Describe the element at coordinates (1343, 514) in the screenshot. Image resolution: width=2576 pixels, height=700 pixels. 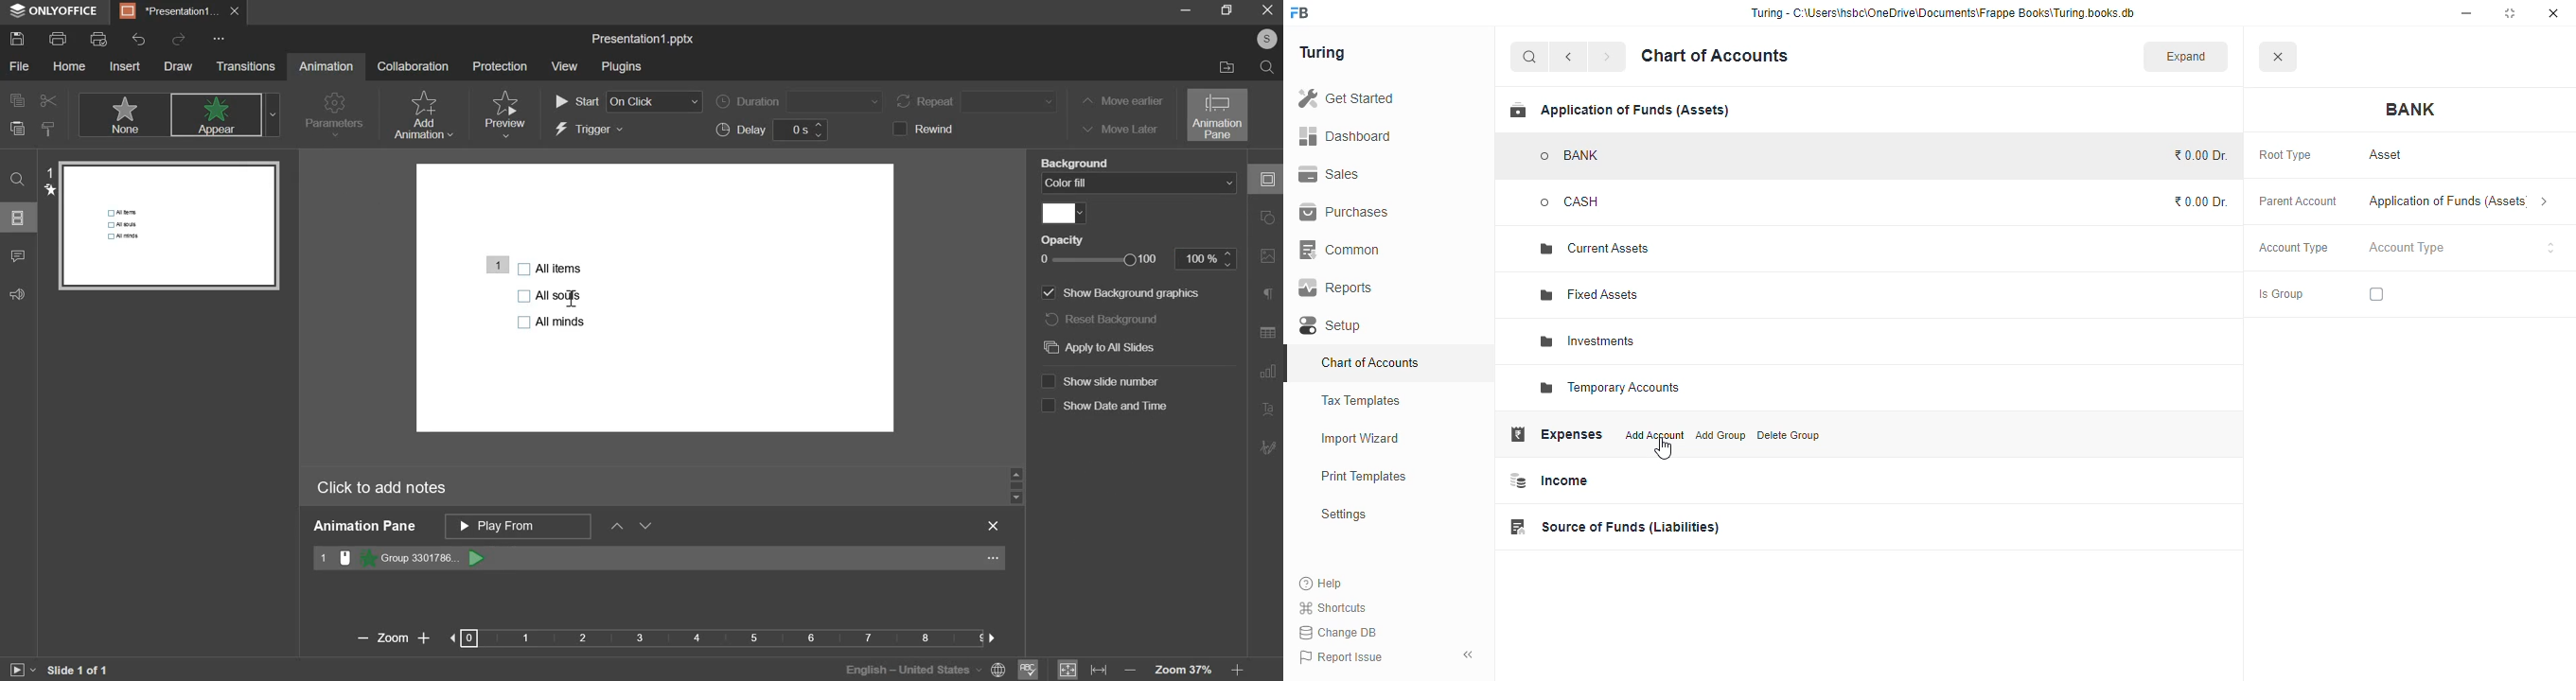
I see `settings` at that location.